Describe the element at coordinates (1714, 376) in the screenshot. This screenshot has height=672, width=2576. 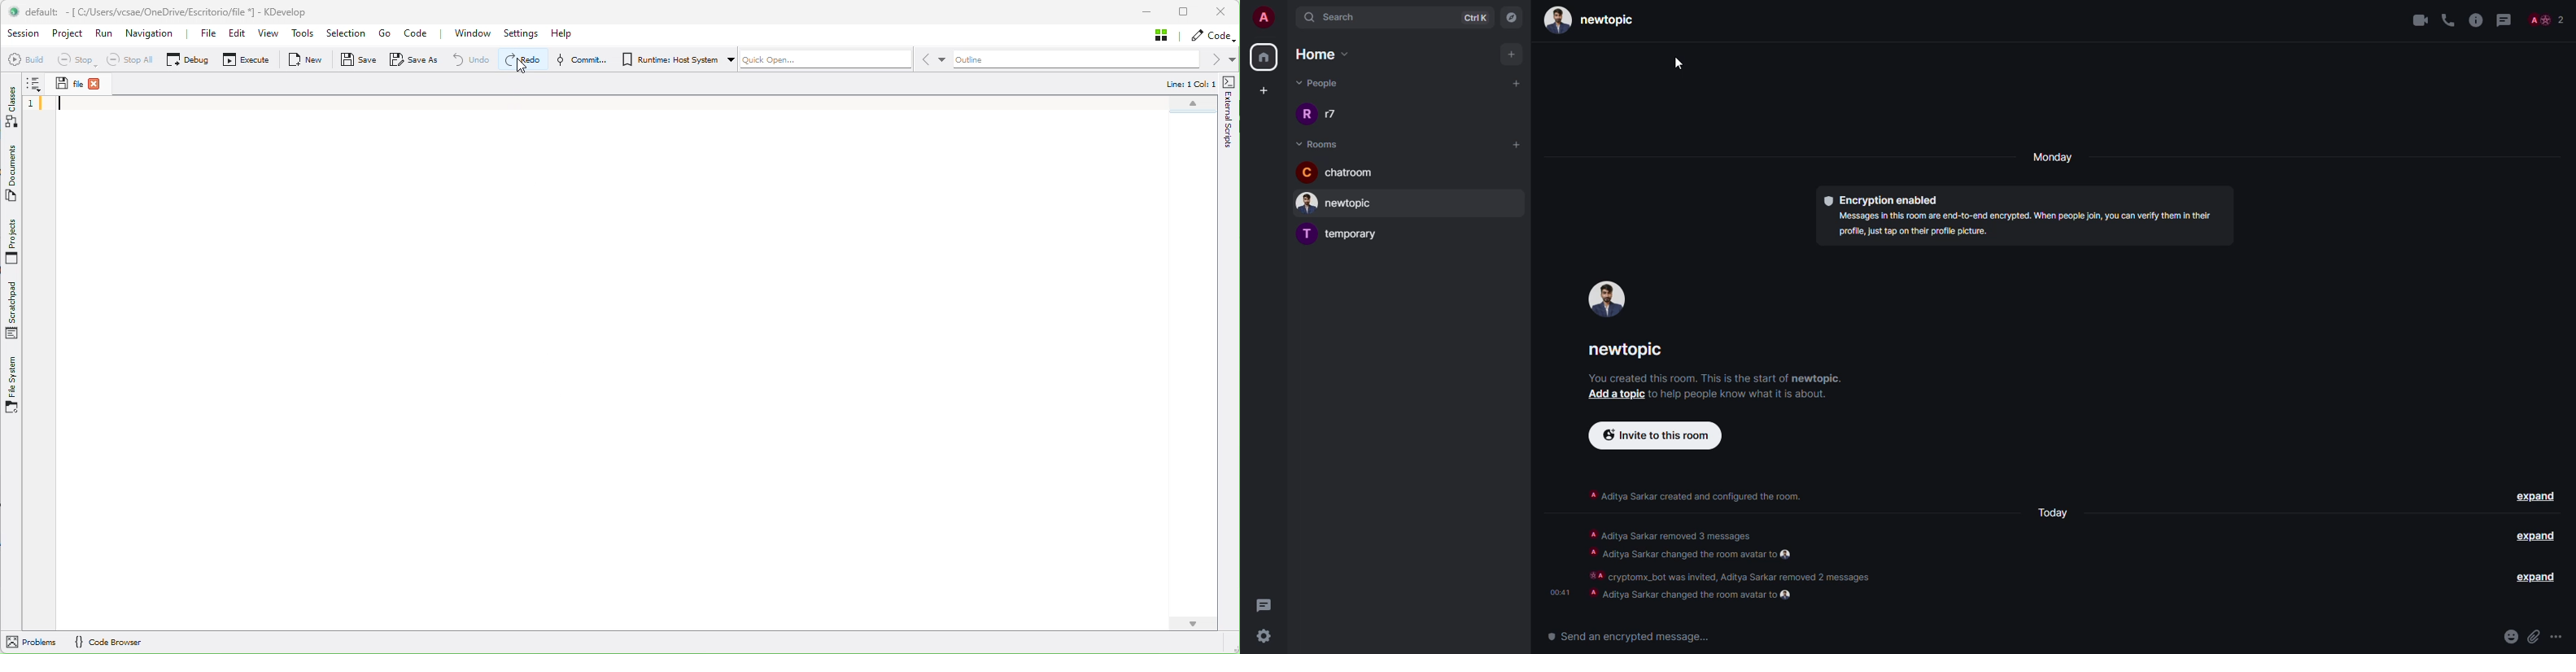
I see `info` at that location.